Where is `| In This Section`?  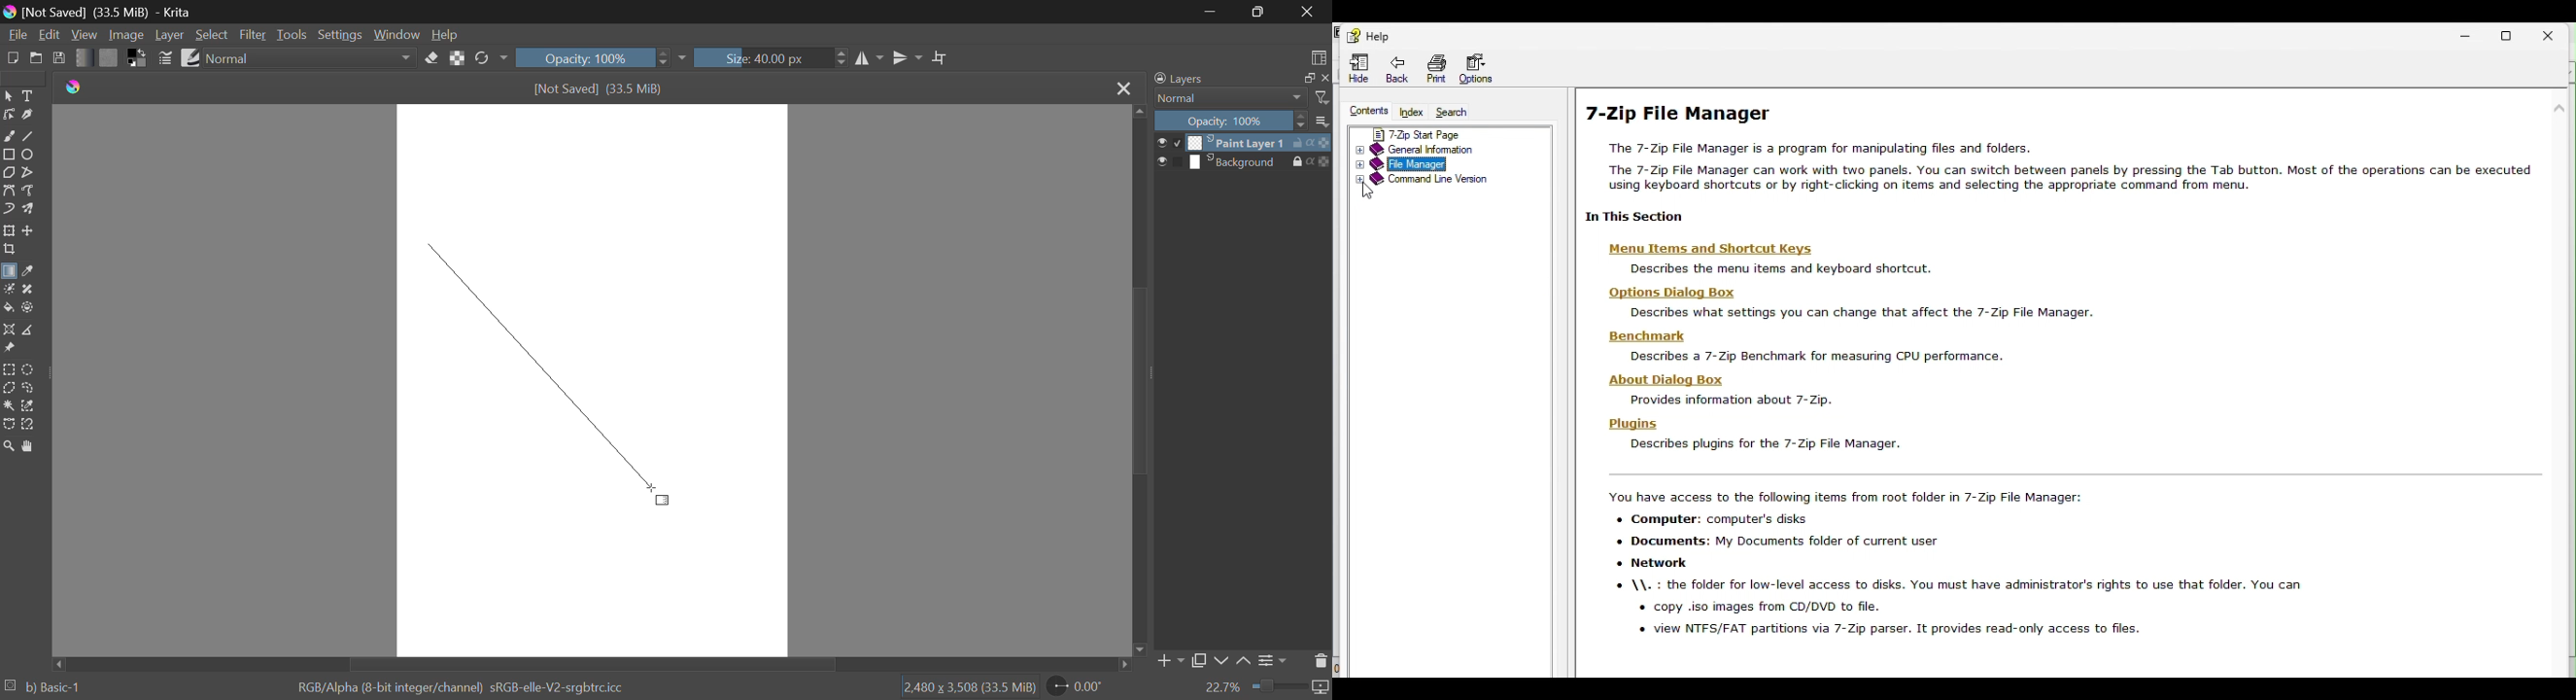
| In This Section is located at coordinates (1631, 218).